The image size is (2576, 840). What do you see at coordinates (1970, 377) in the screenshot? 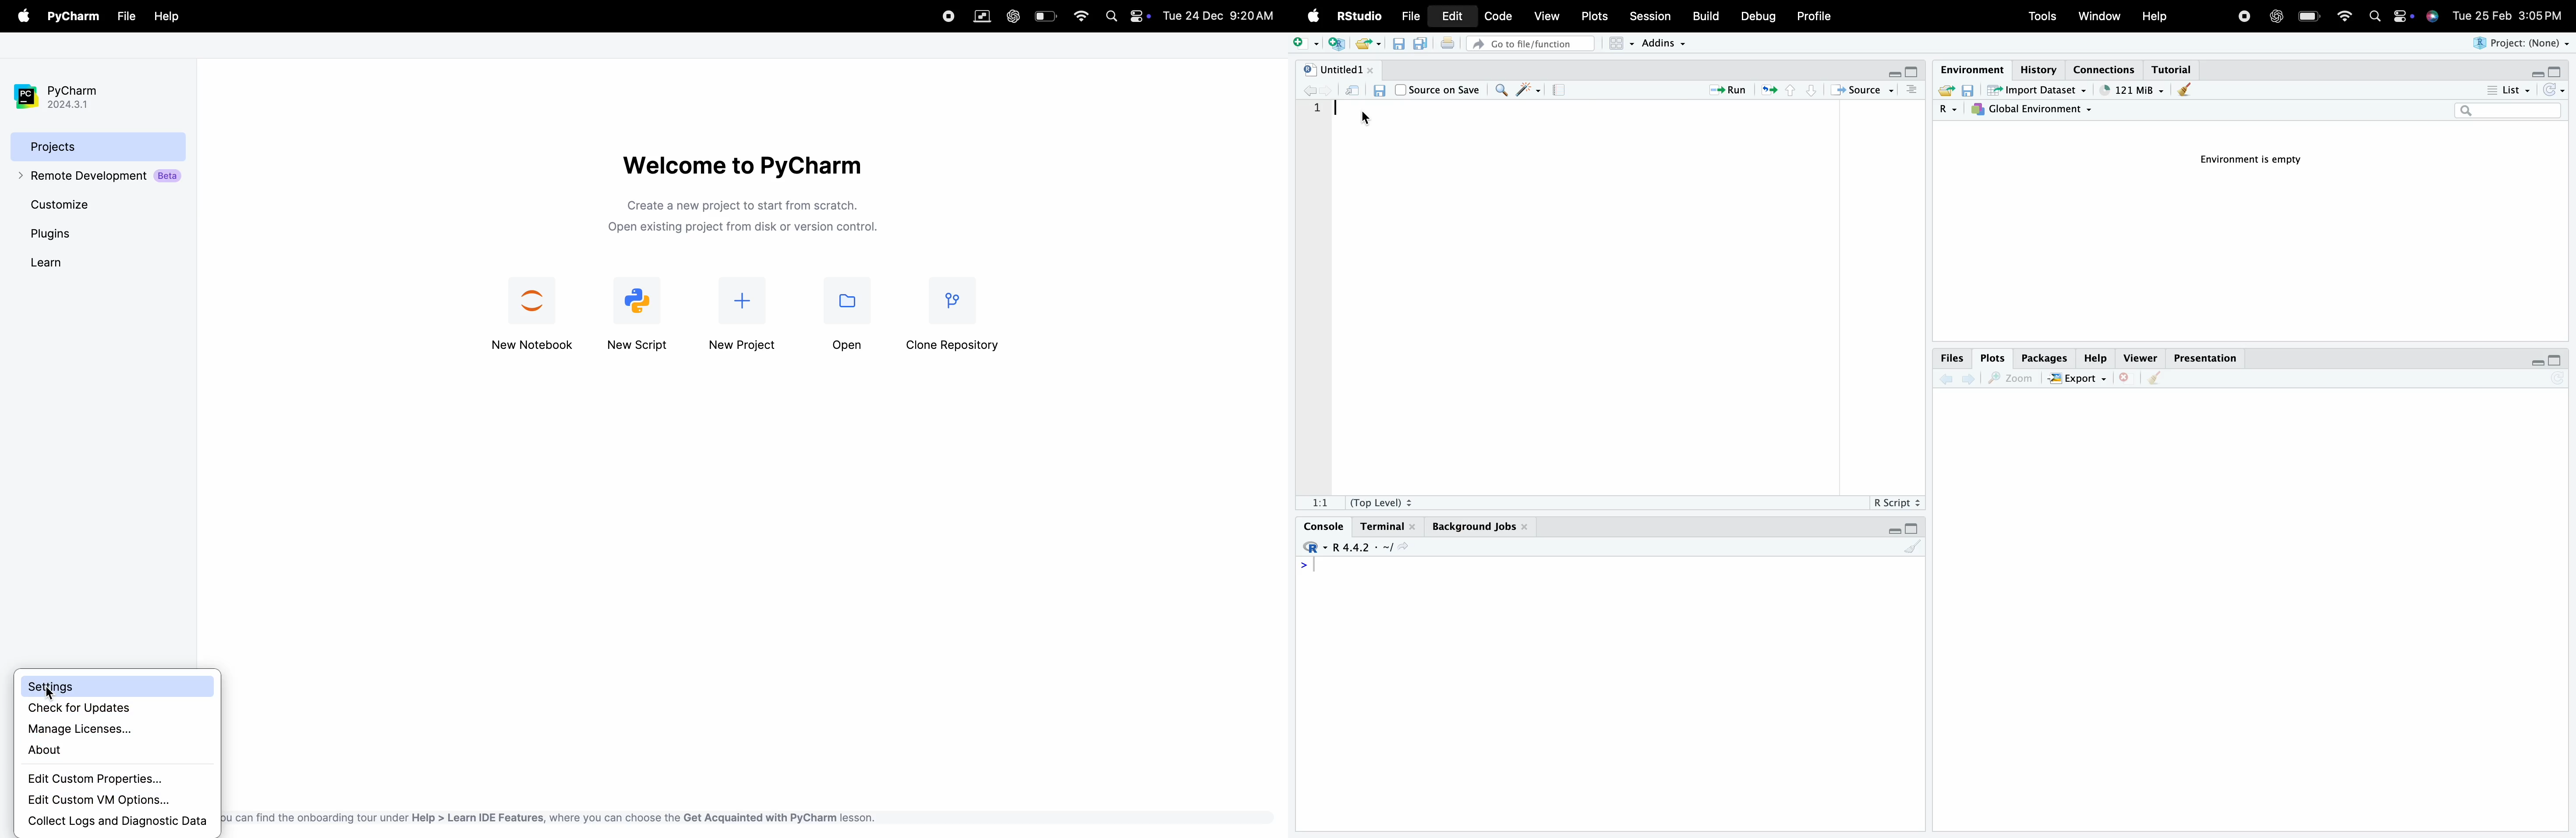
I see `Go forward to the next source location (Ctrl + F10)` at bounding box center [1970, 377].